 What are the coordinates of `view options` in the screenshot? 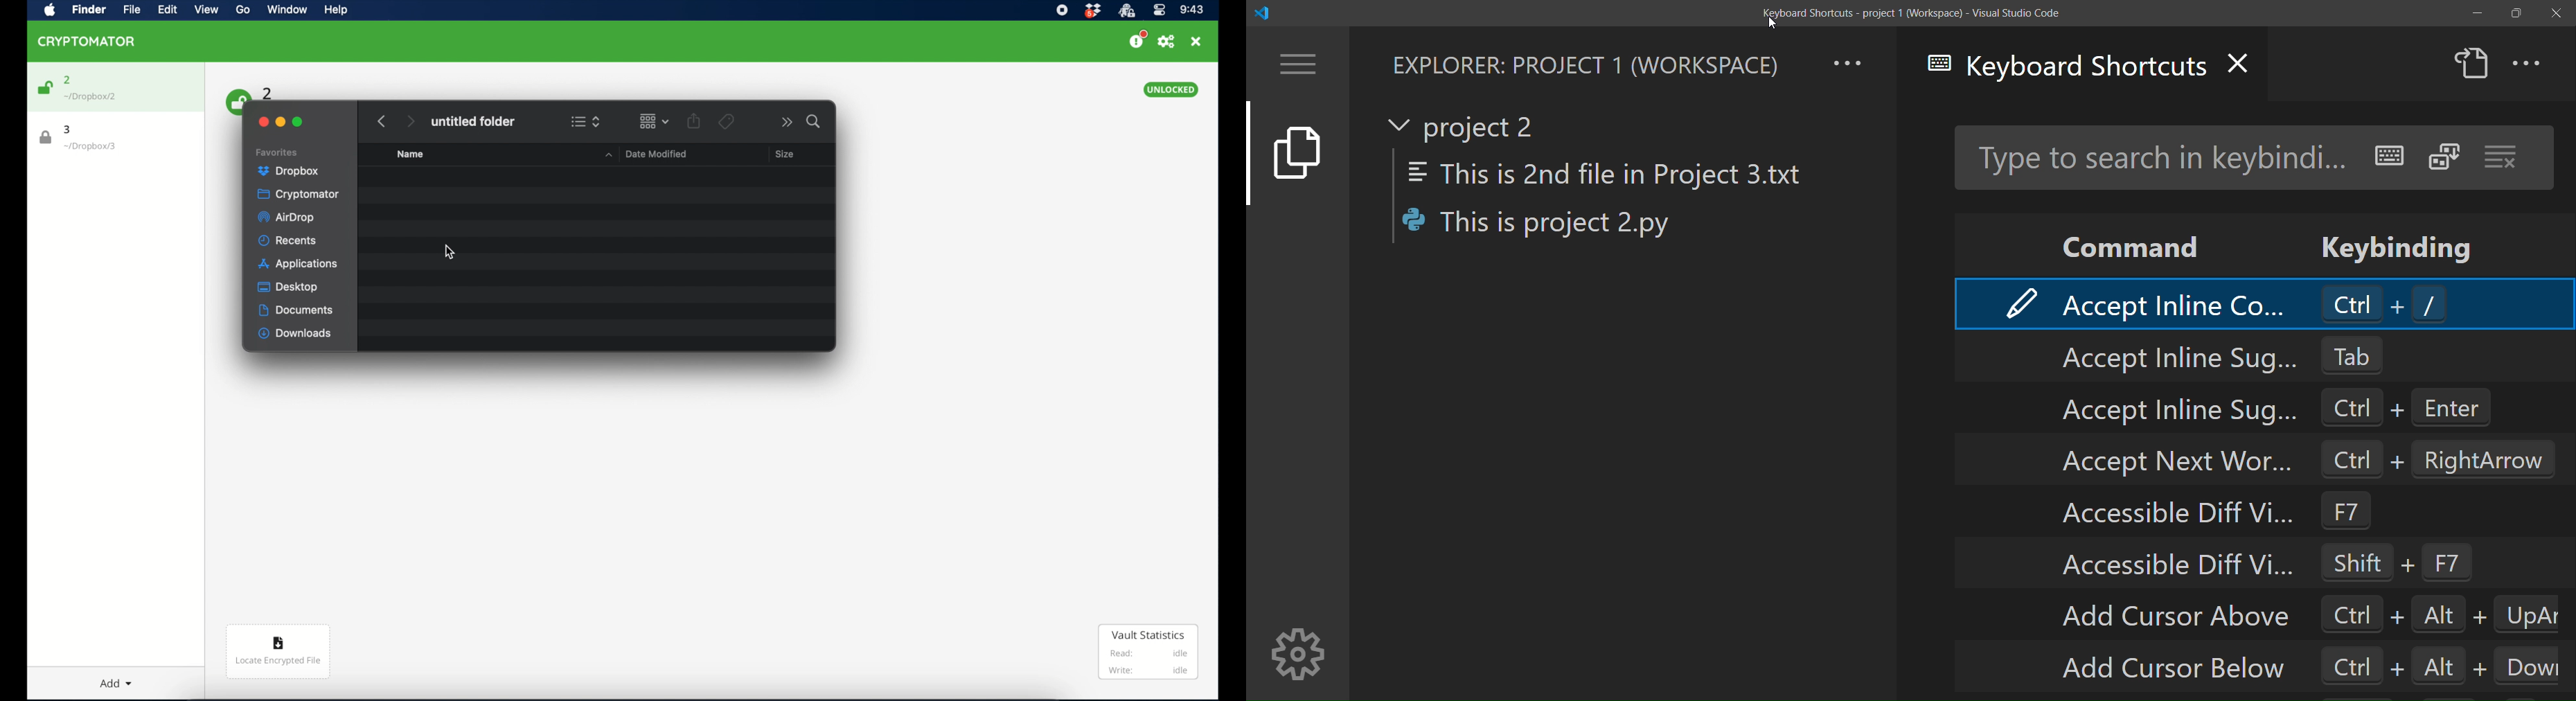 It's located at (585, 121).